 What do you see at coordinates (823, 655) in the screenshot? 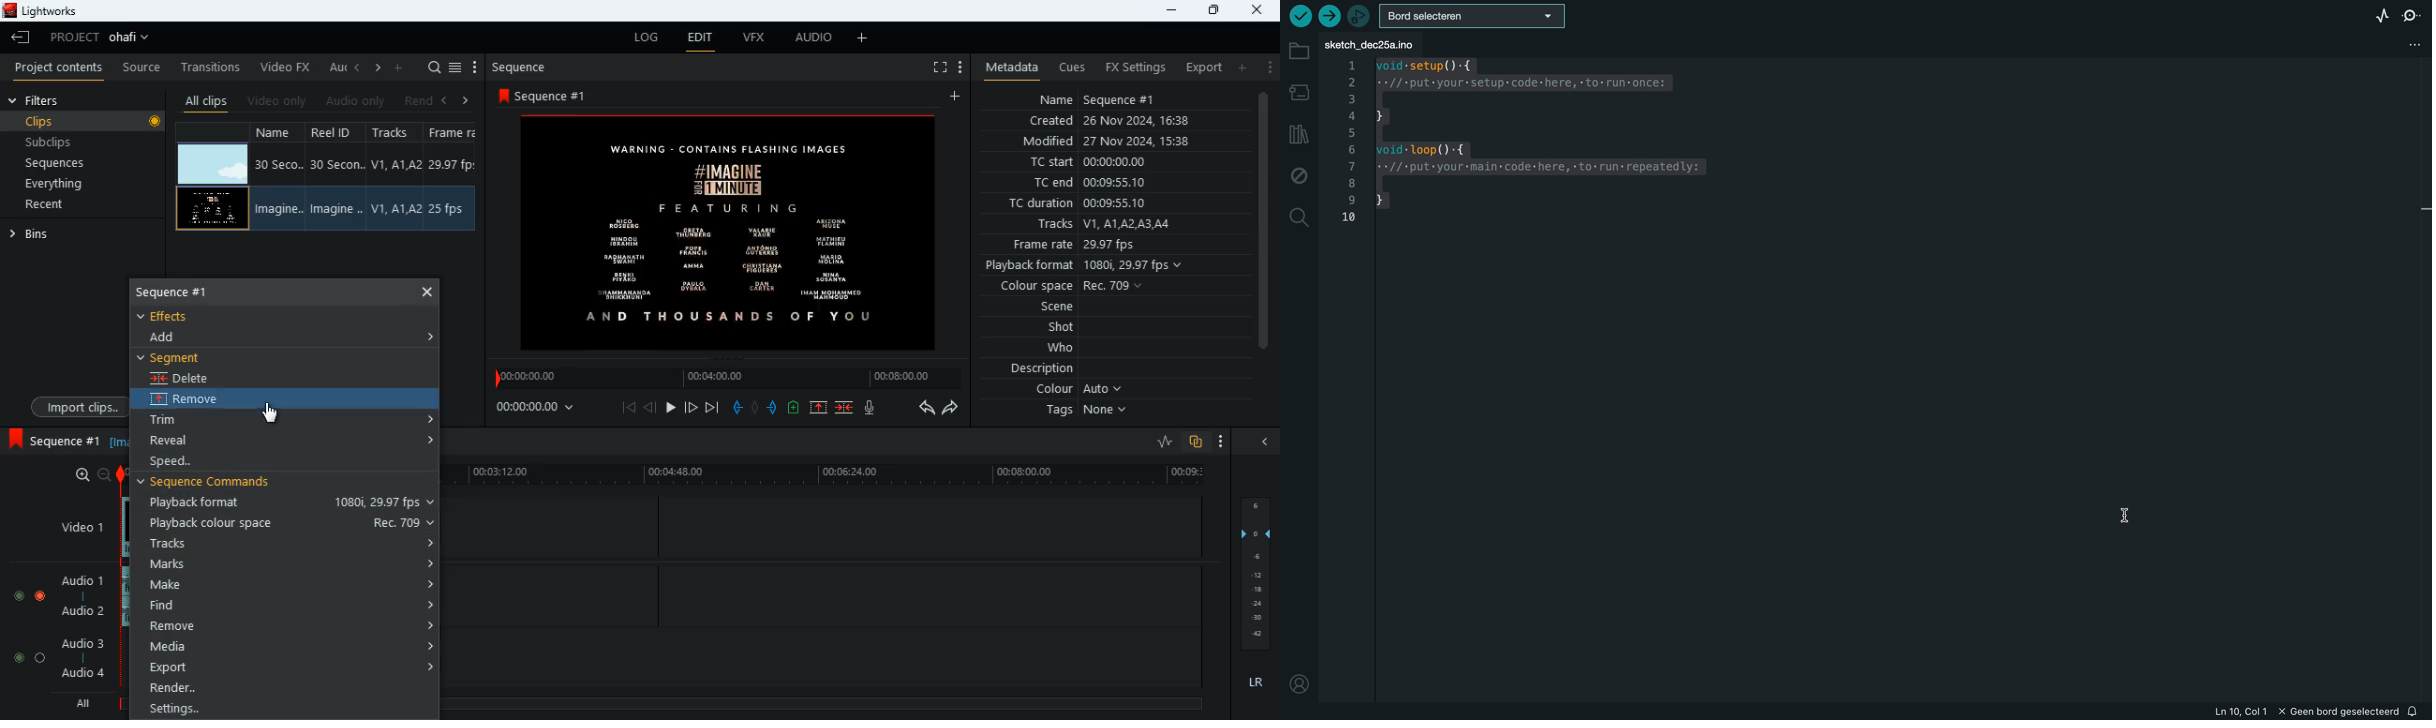
I see `timeline tracks` at bounding box center [823, 655].